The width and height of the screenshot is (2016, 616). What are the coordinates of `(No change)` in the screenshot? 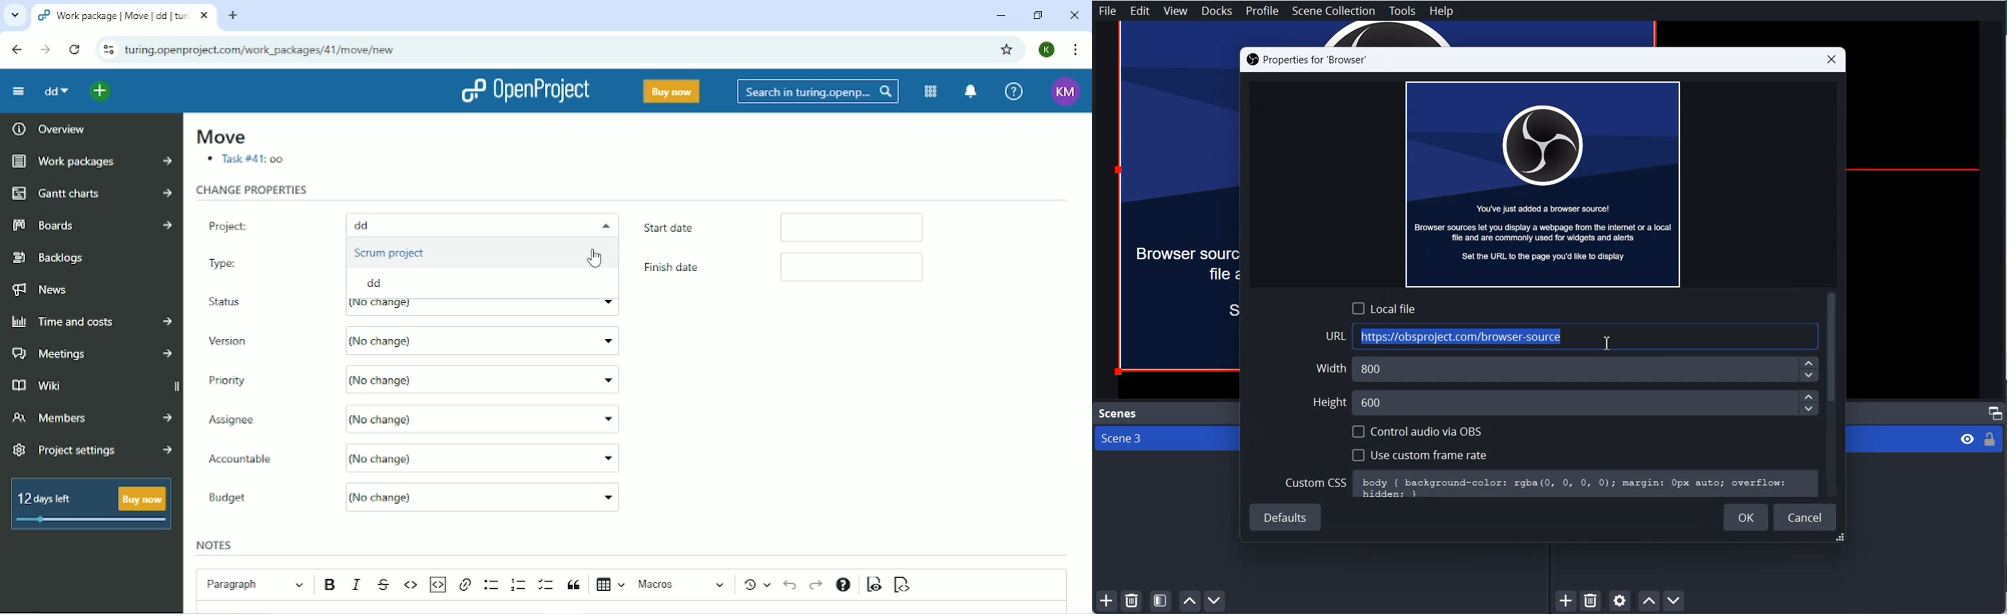 It's located at (482, 496).